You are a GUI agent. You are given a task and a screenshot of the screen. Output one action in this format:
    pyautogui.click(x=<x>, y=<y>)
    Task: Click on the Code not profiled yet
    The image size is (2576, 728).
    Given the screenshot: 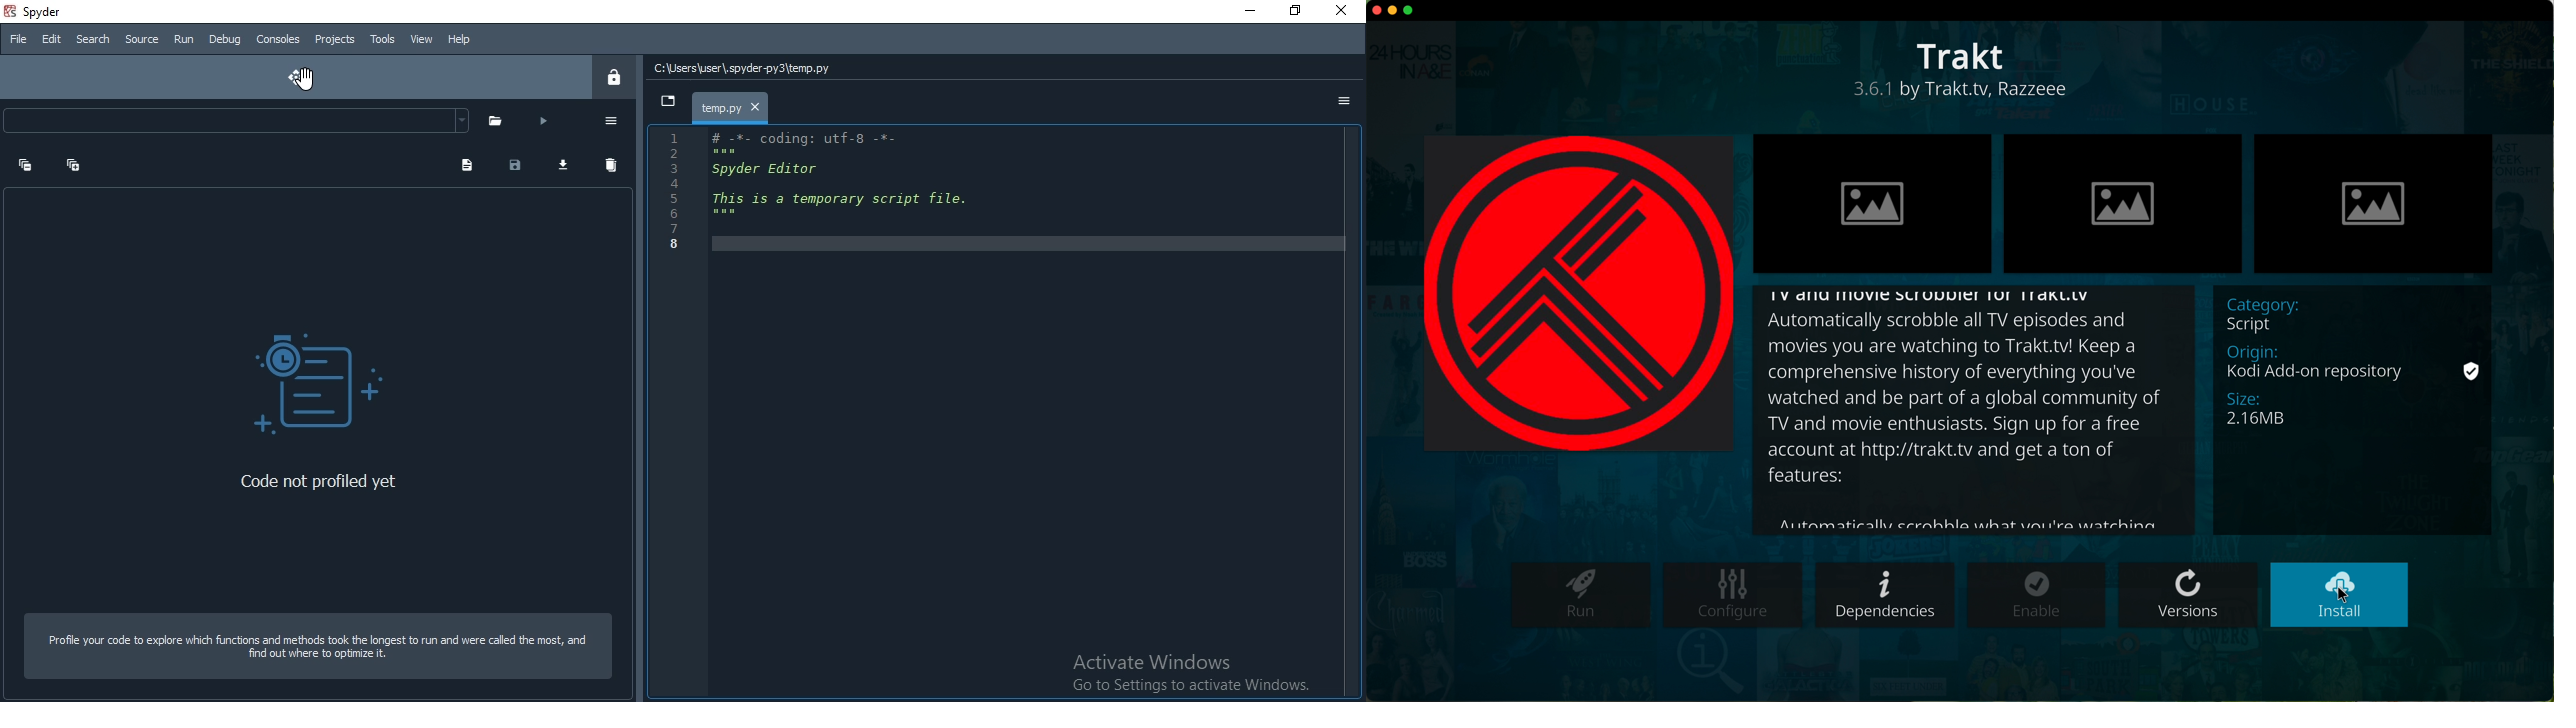 What is the action you would take?
    pyautogui.click(x=322, y=480)
    